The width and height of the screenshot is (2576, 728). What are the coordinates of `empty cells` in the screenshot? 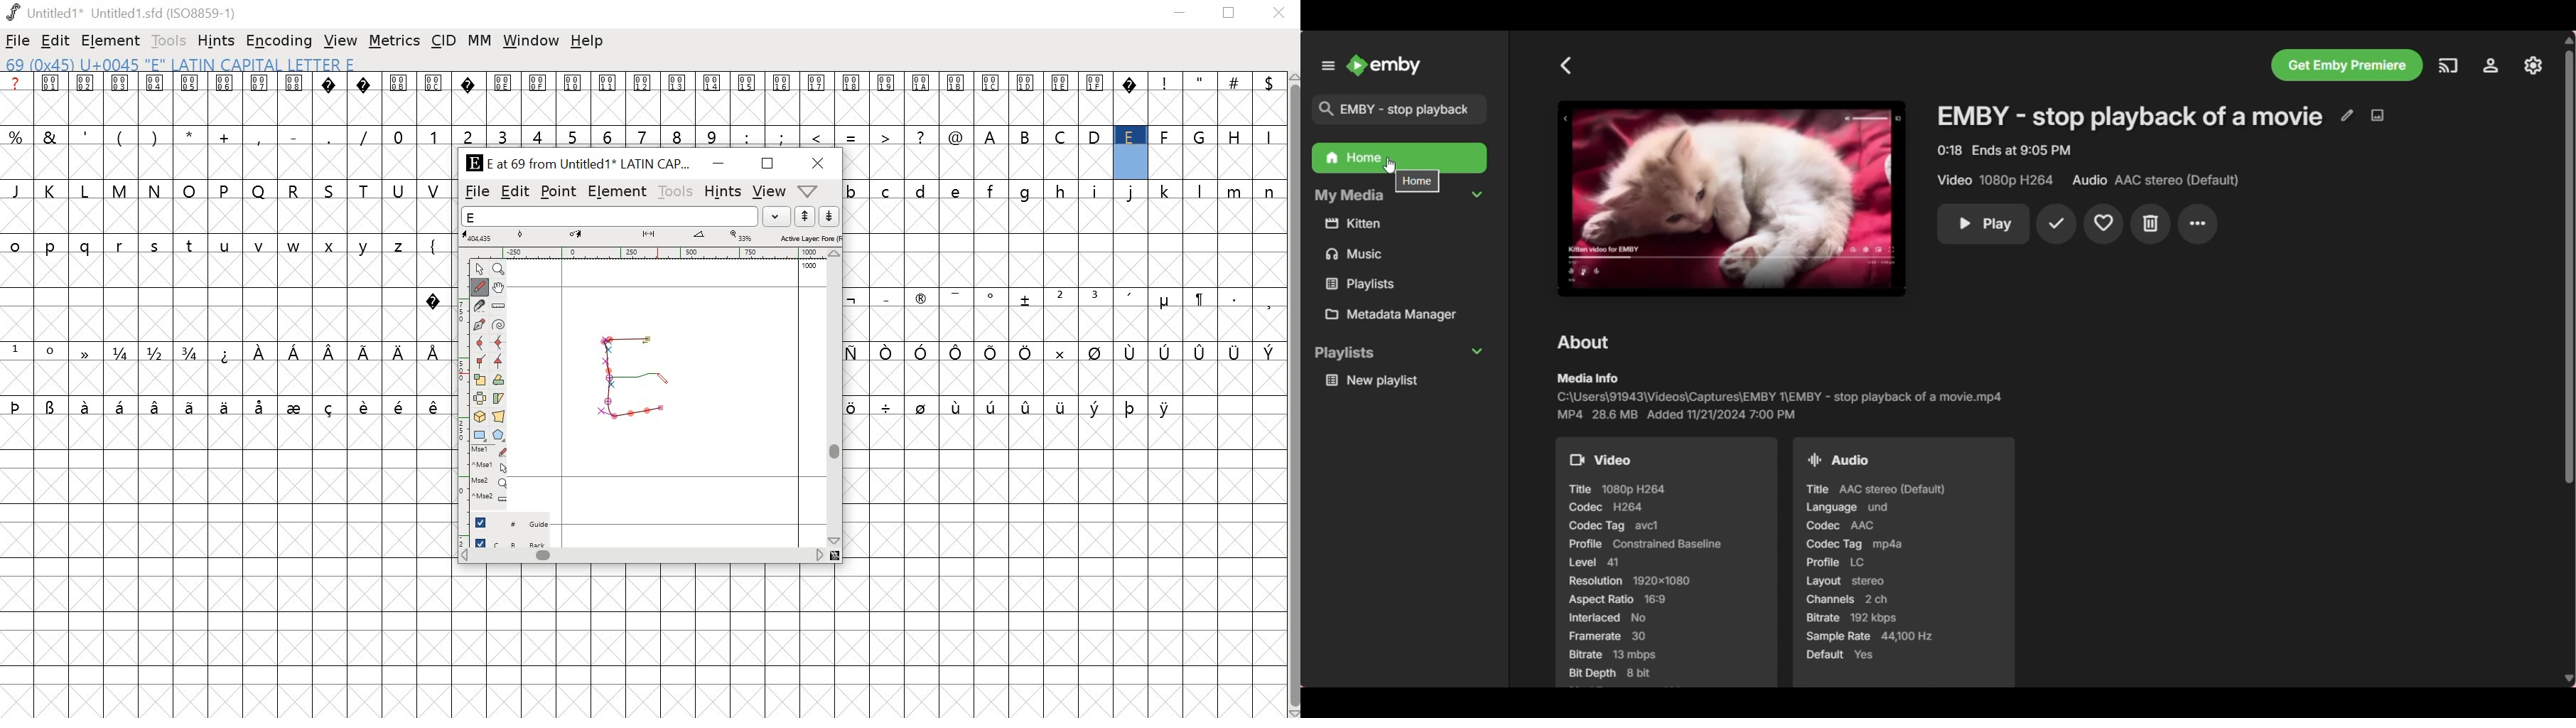 It's located at (225, 163).